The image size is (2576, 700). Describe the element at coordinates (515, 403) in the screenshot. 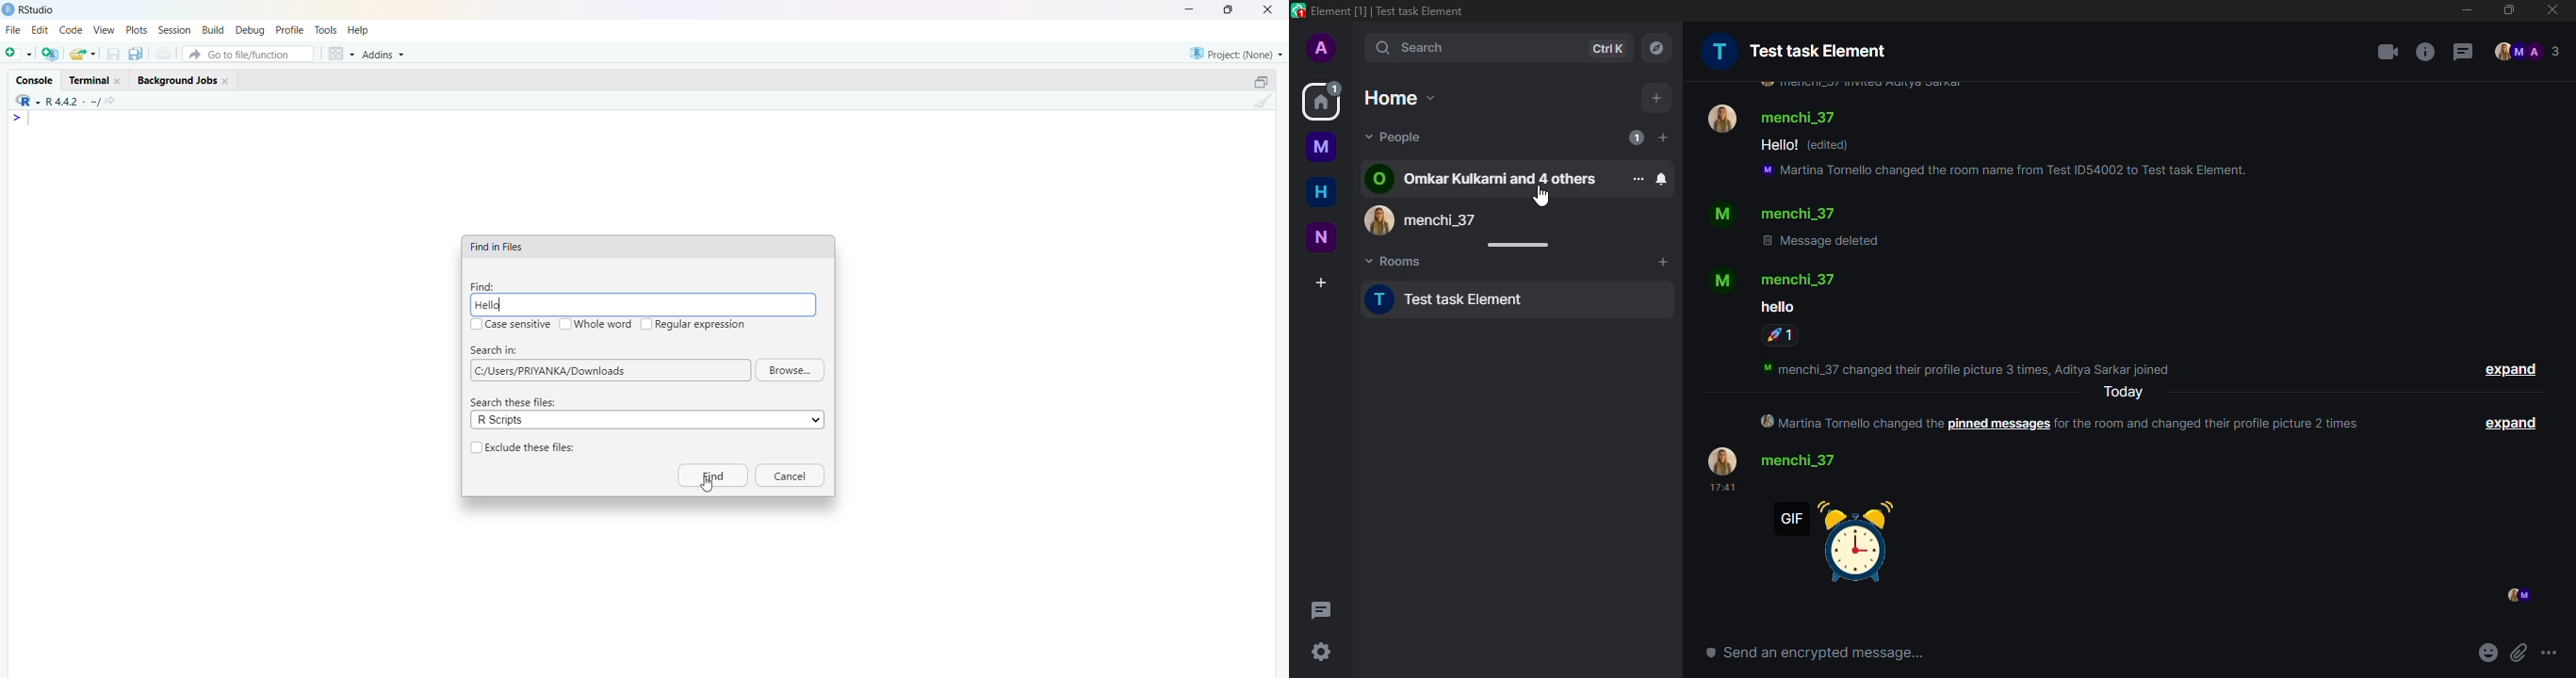

I see `Search these files:` at that location.